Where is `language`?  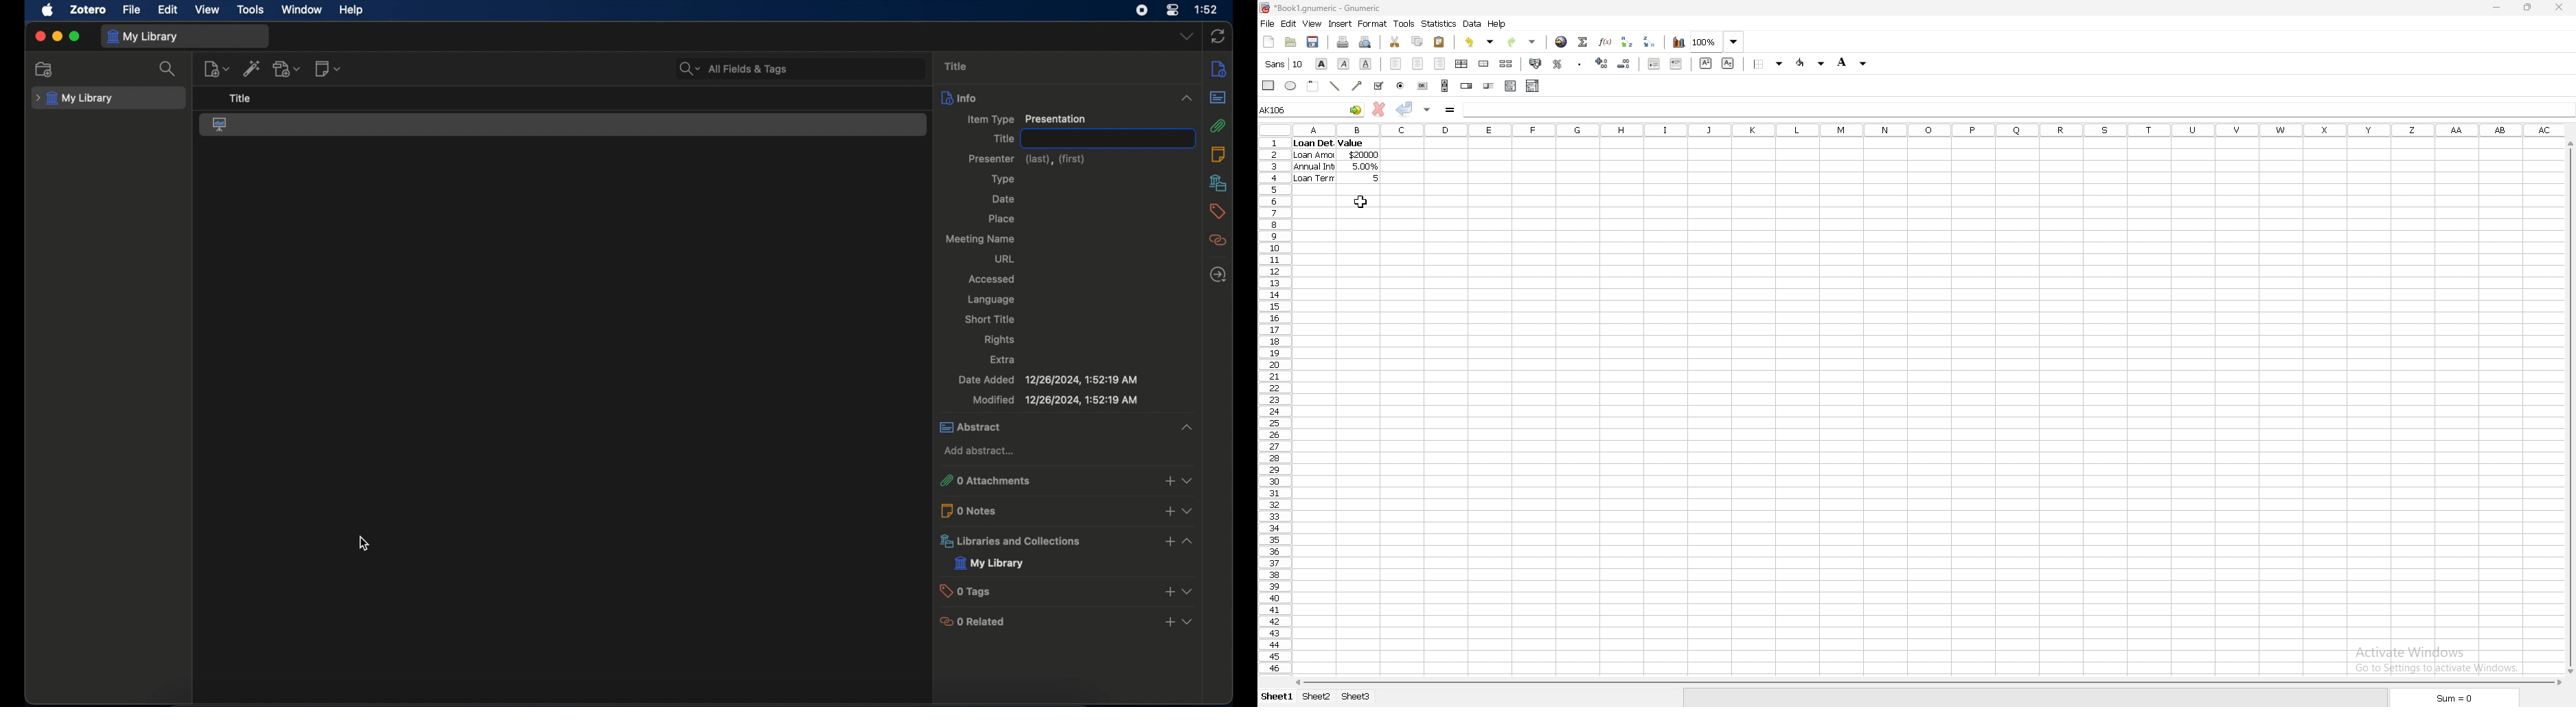 language is located at coordinates (990, 300).